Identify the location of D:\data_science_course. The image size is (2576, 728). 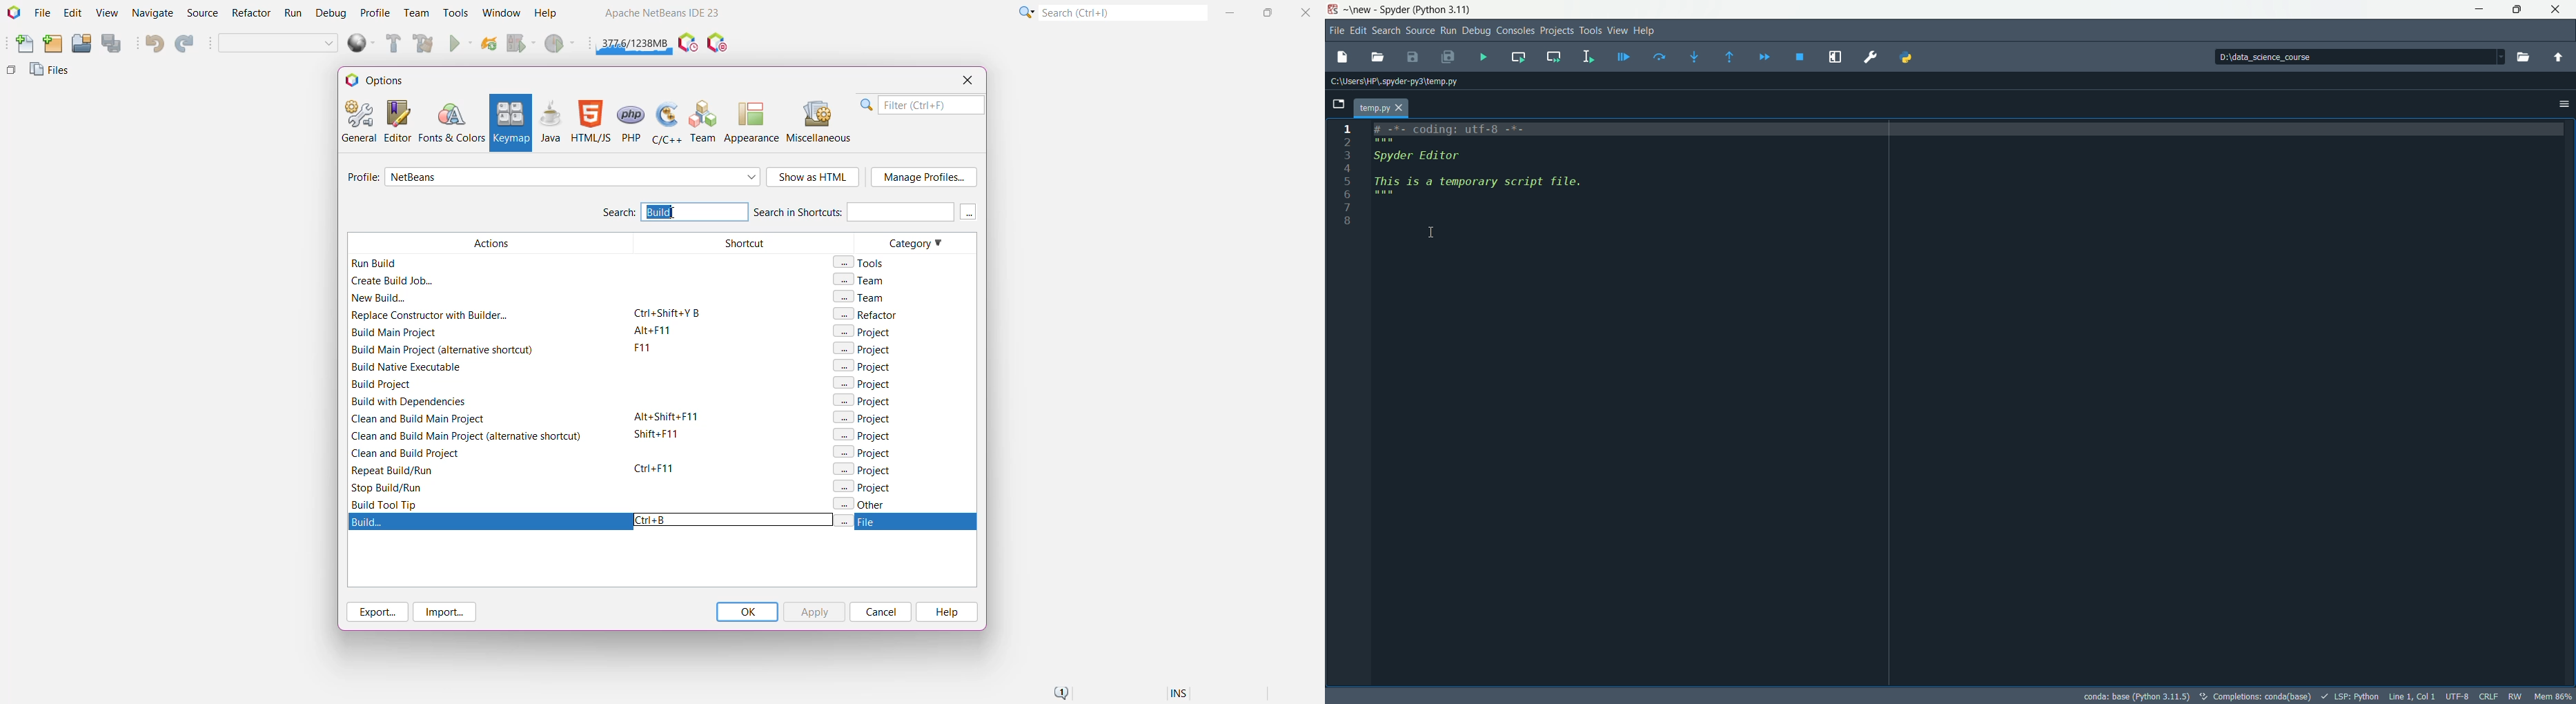
(2274, 56).